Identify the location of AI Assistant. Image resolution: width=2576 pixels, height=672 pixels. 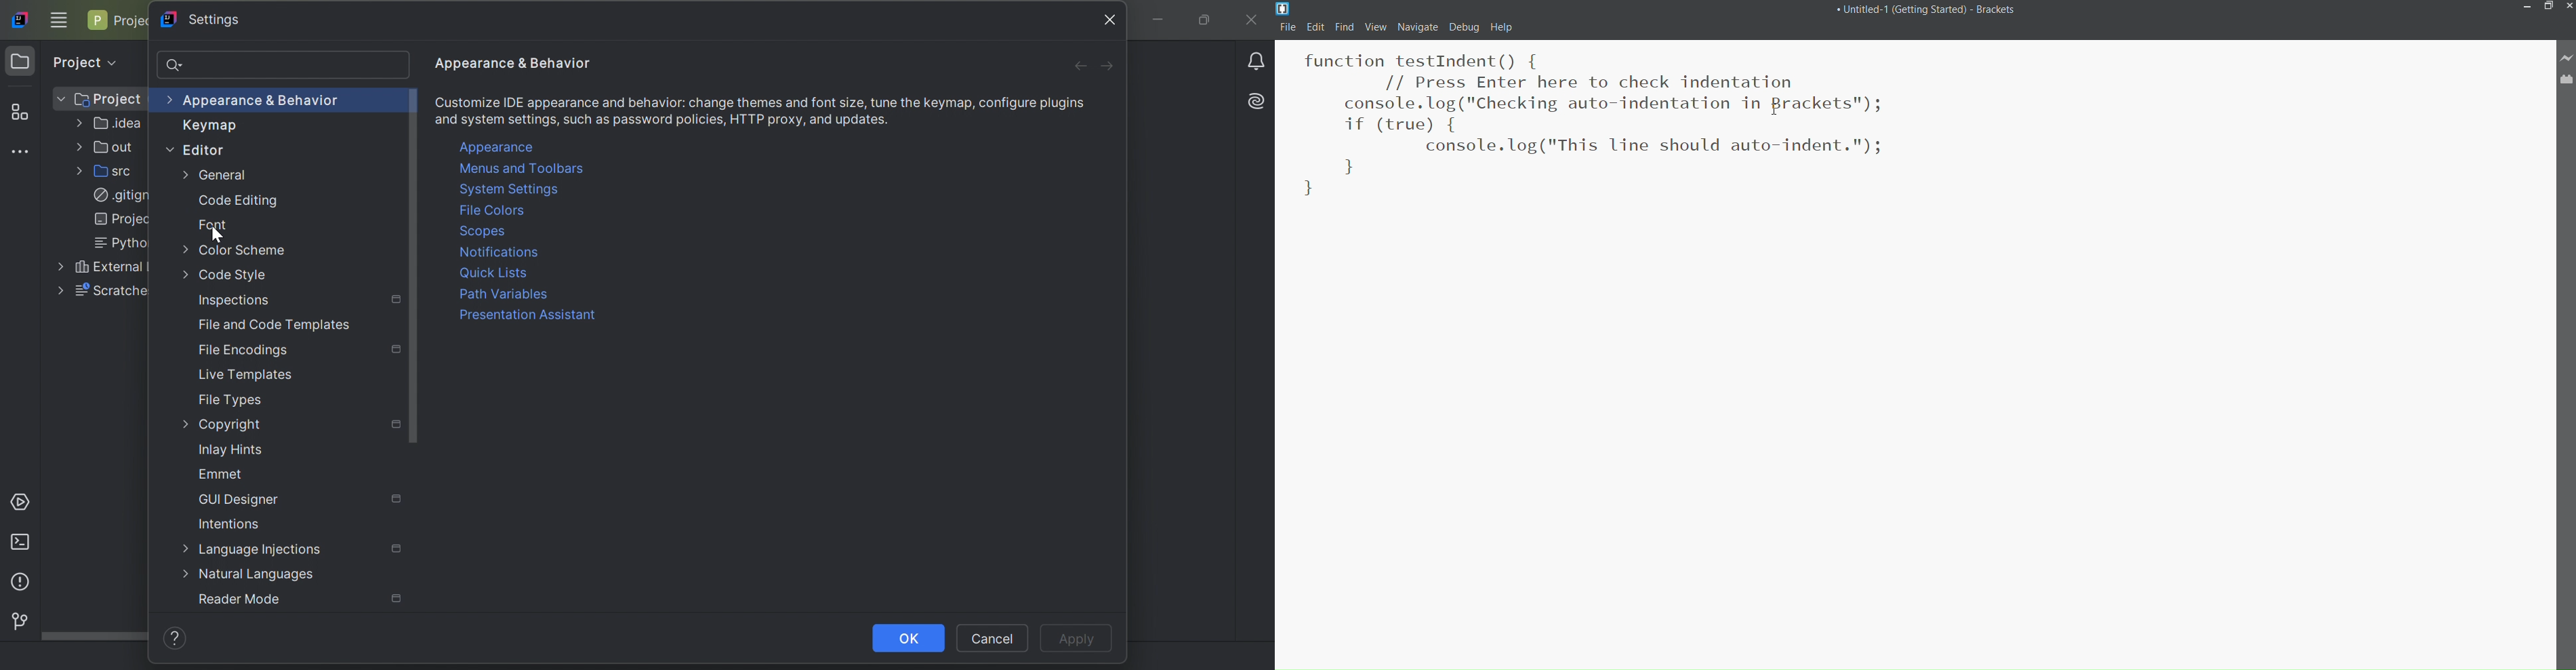
(1259, 99).